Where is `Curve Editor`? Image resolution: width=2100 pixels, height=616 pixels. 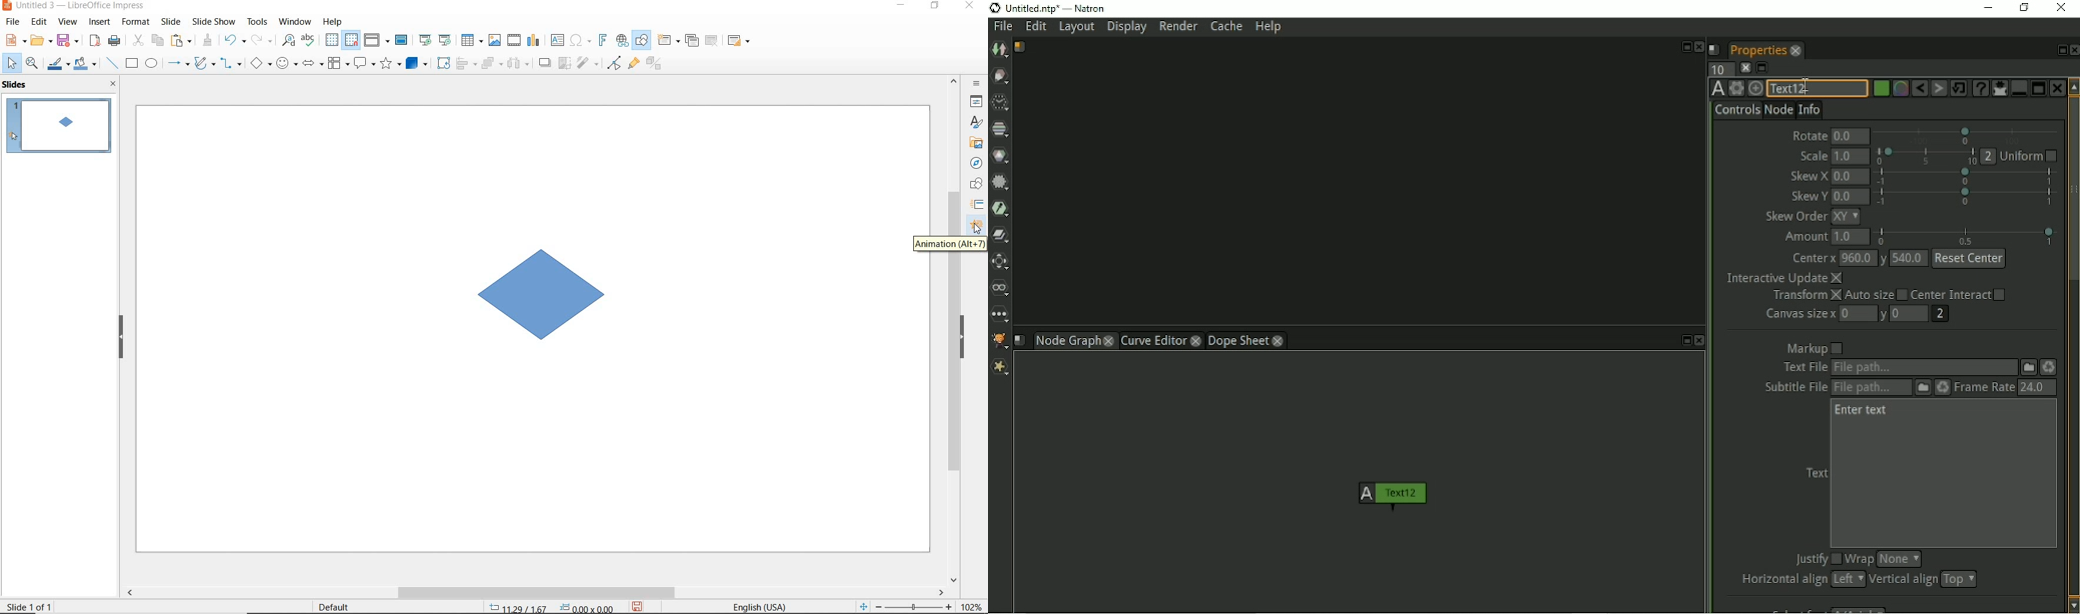 Curve Editor is located at coordinates (1152, 340).